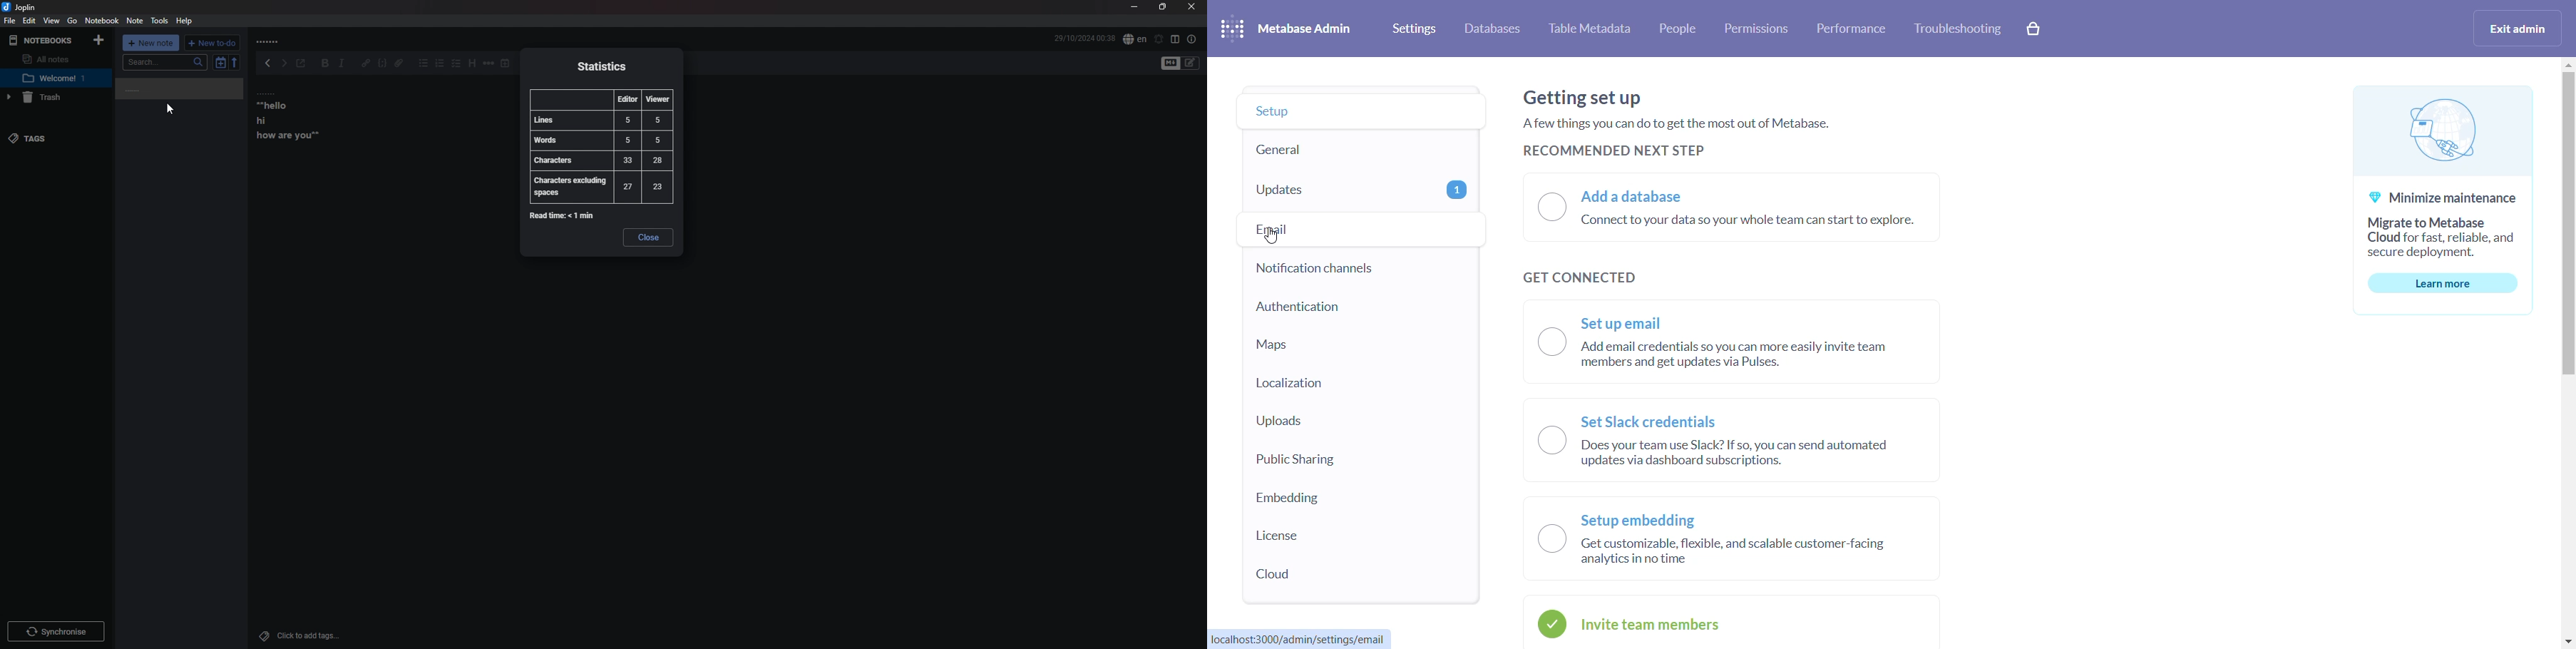  Describe the element at coordinates (648, 238) in the screenshot. I see `close` at that location.